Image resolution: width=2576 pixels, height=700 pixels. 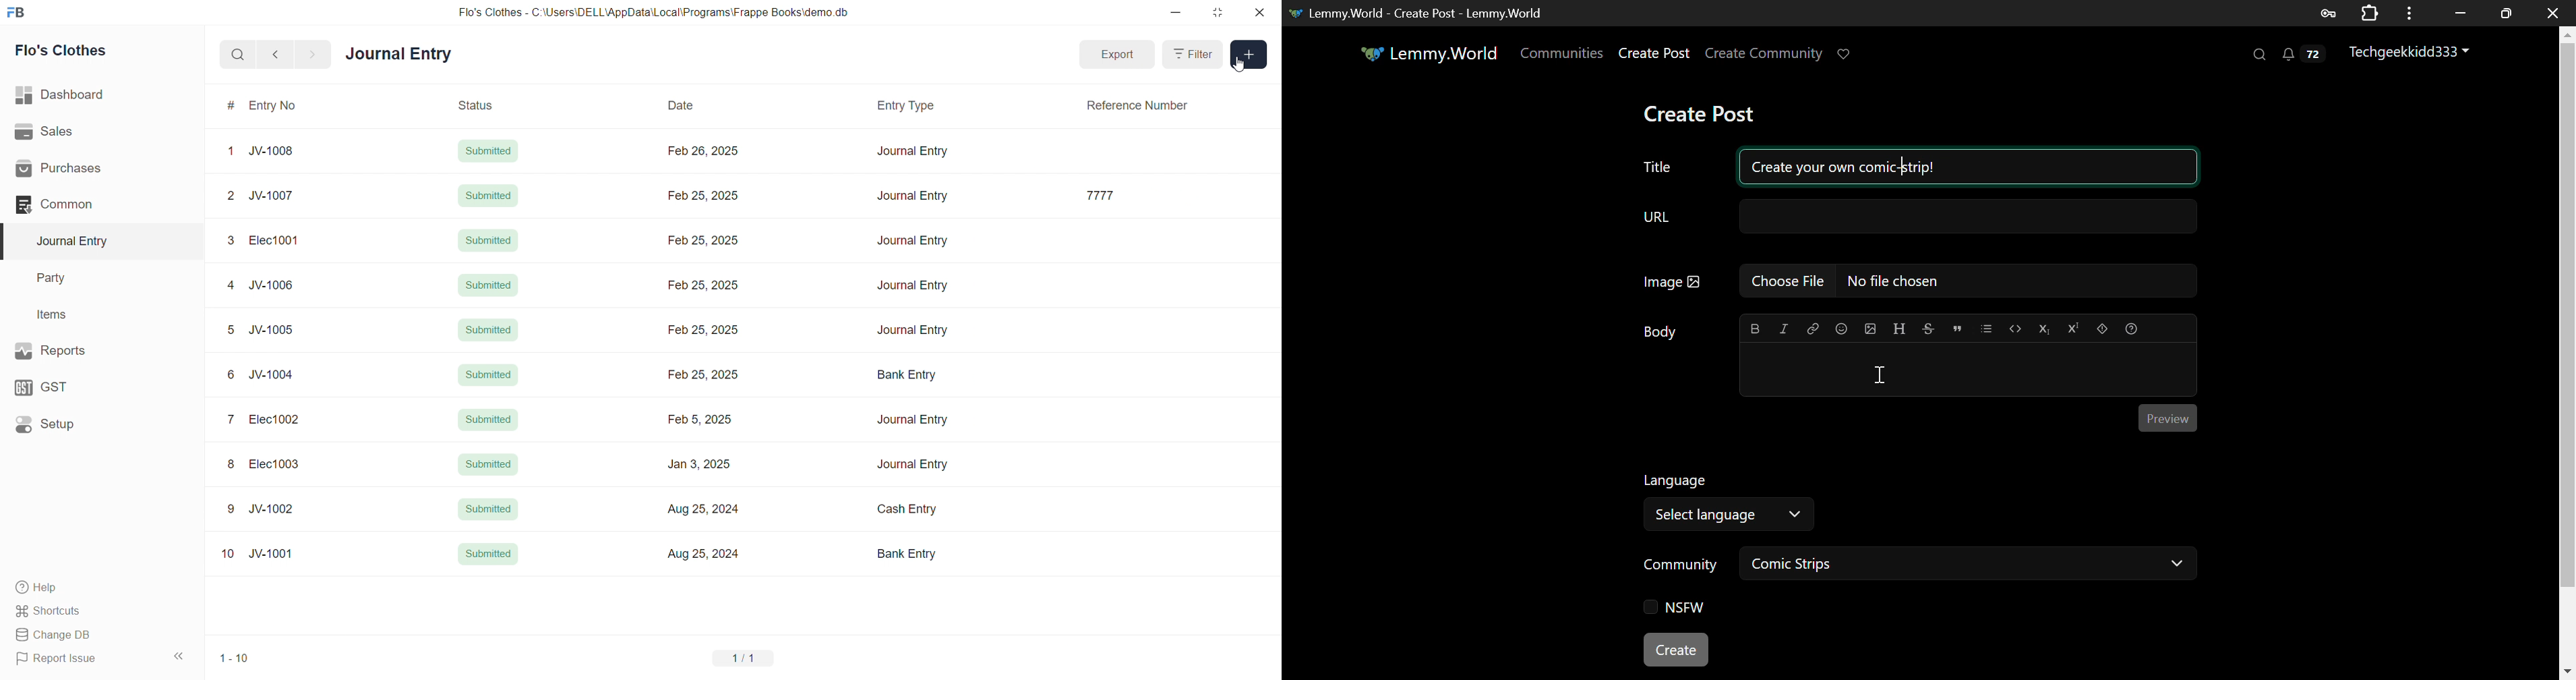 What do you see at coordinates (913, 150) in the screenshot?
I see `Journal Entry` at bounding box center [913, 150].